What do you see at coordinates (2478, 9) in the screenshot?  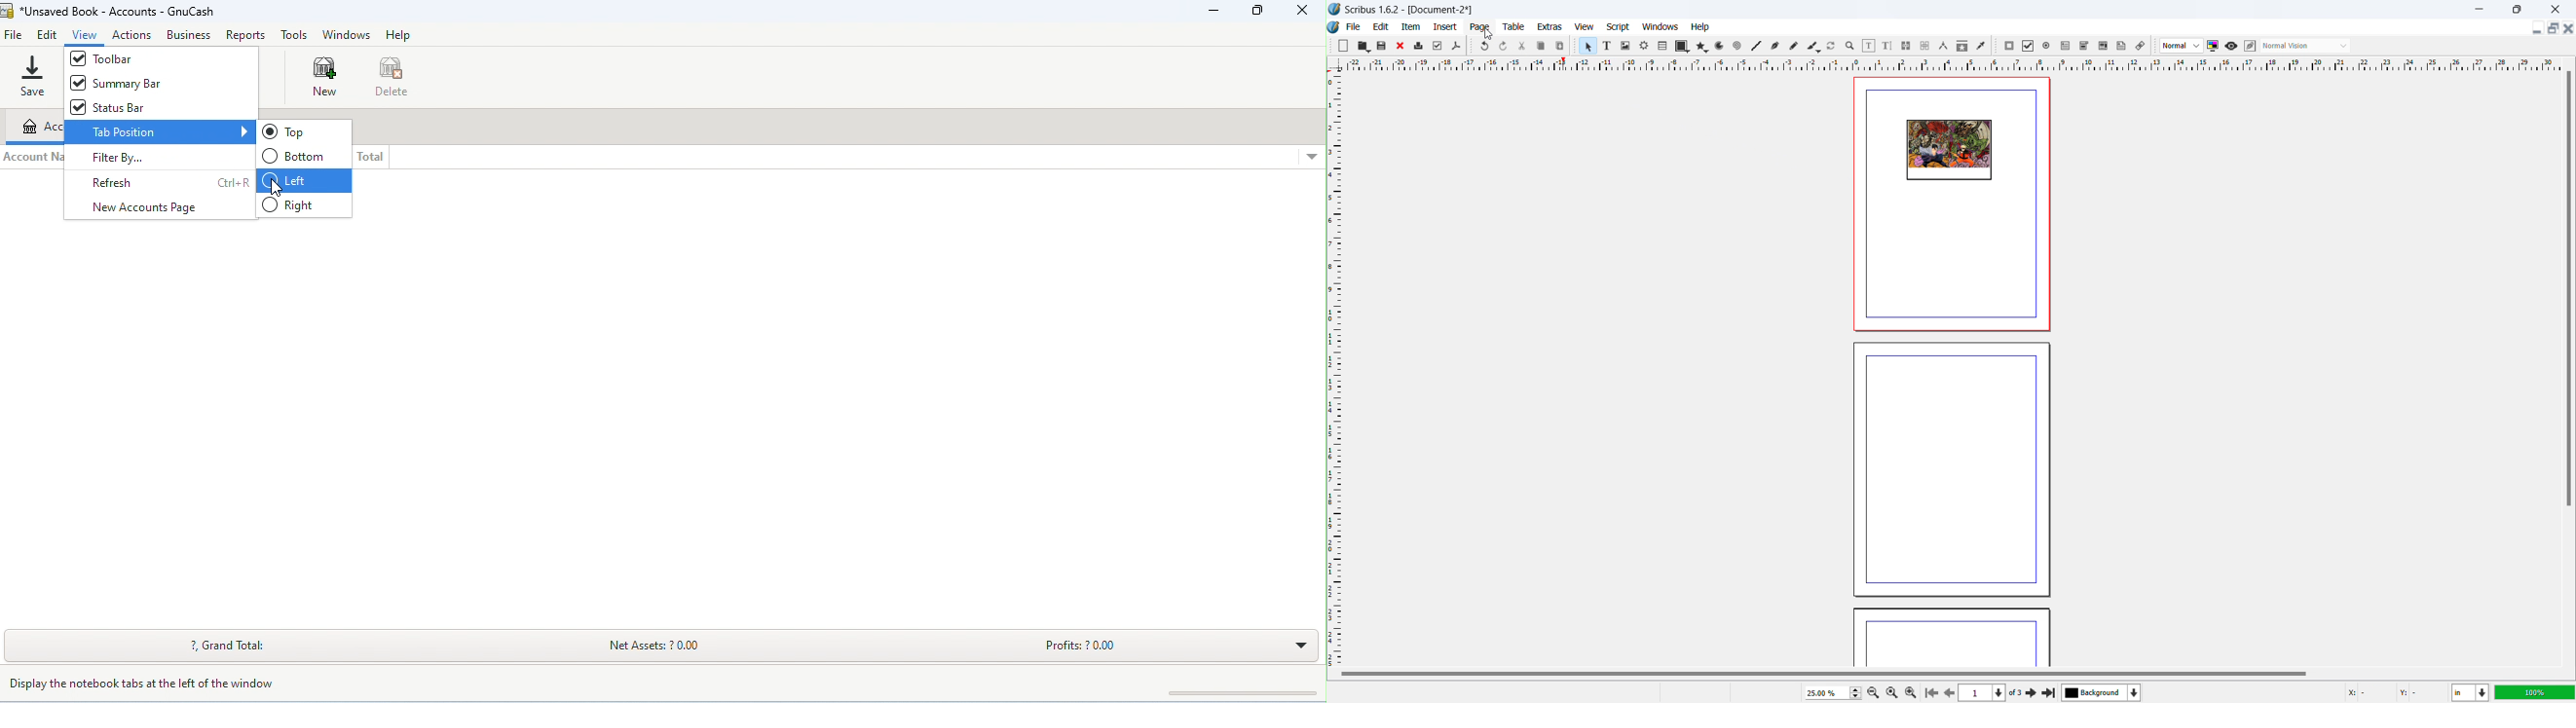 I see `minimize window` at bounding box center [2478, 9].